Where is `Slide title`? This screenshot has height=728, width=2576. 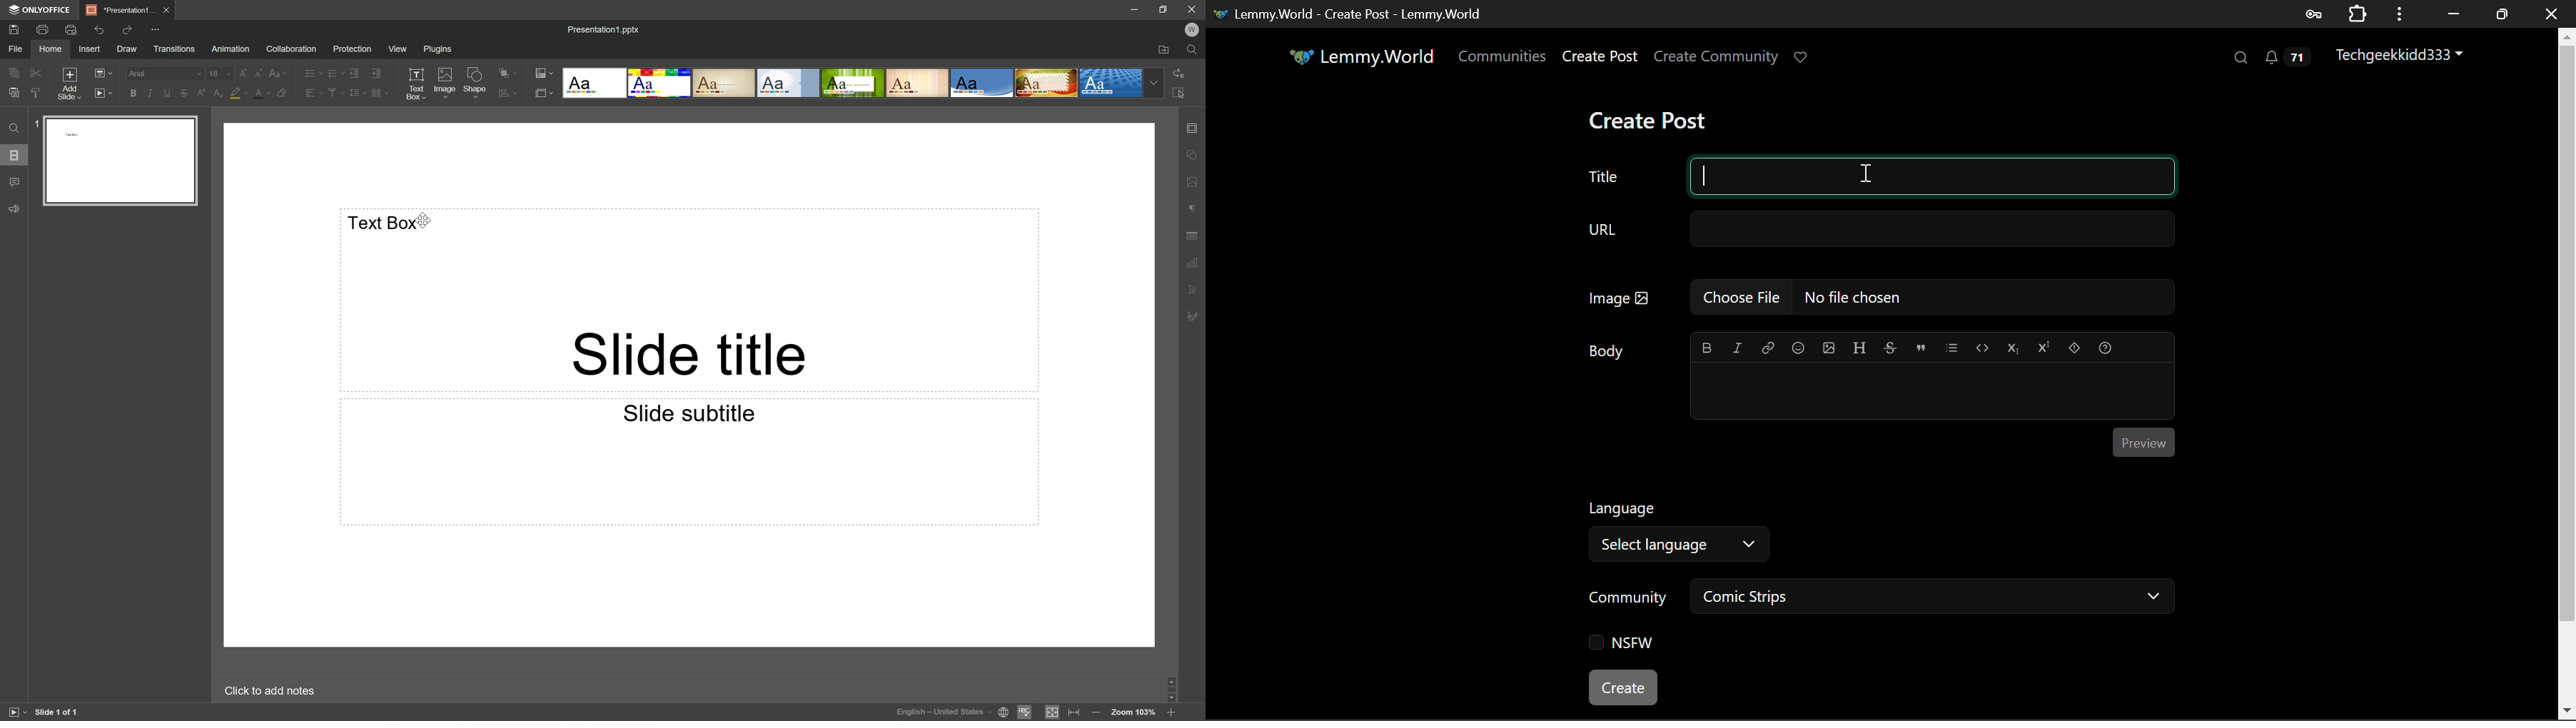 Slide title is located at coordinates (689, 352).